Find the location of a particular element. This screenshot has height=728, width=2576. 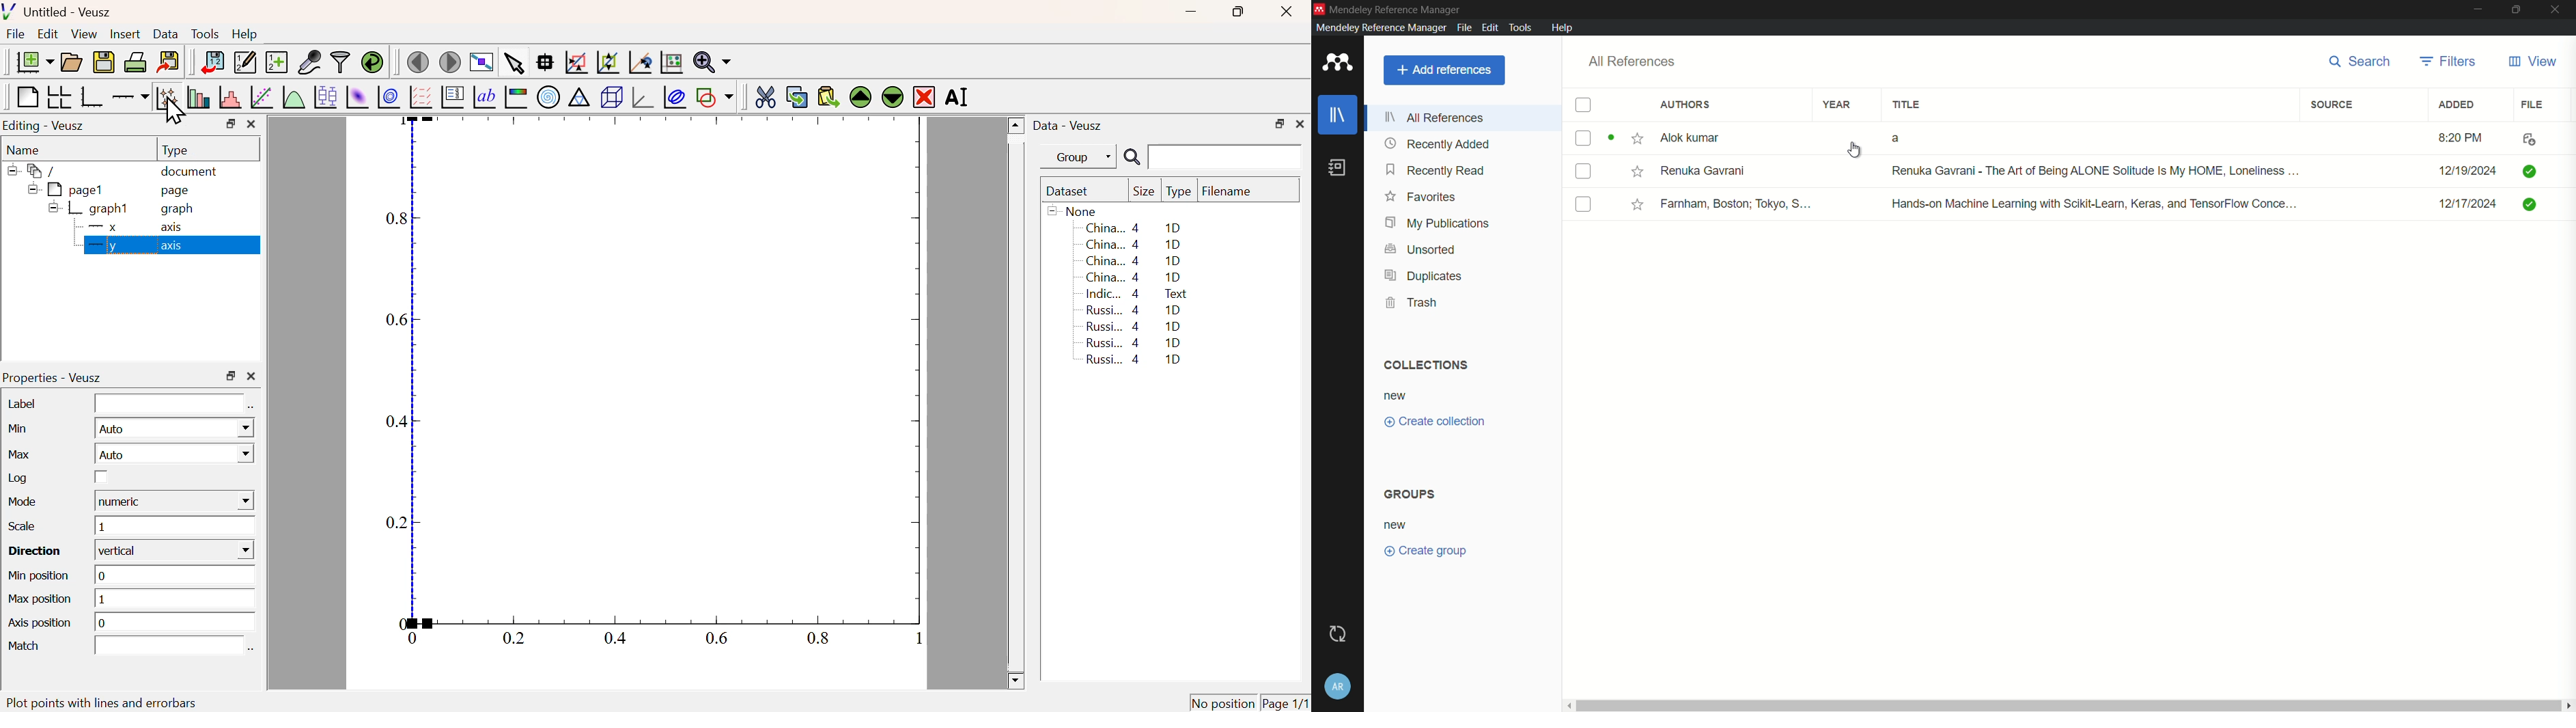

Mode is located at coordinates (26, 503).